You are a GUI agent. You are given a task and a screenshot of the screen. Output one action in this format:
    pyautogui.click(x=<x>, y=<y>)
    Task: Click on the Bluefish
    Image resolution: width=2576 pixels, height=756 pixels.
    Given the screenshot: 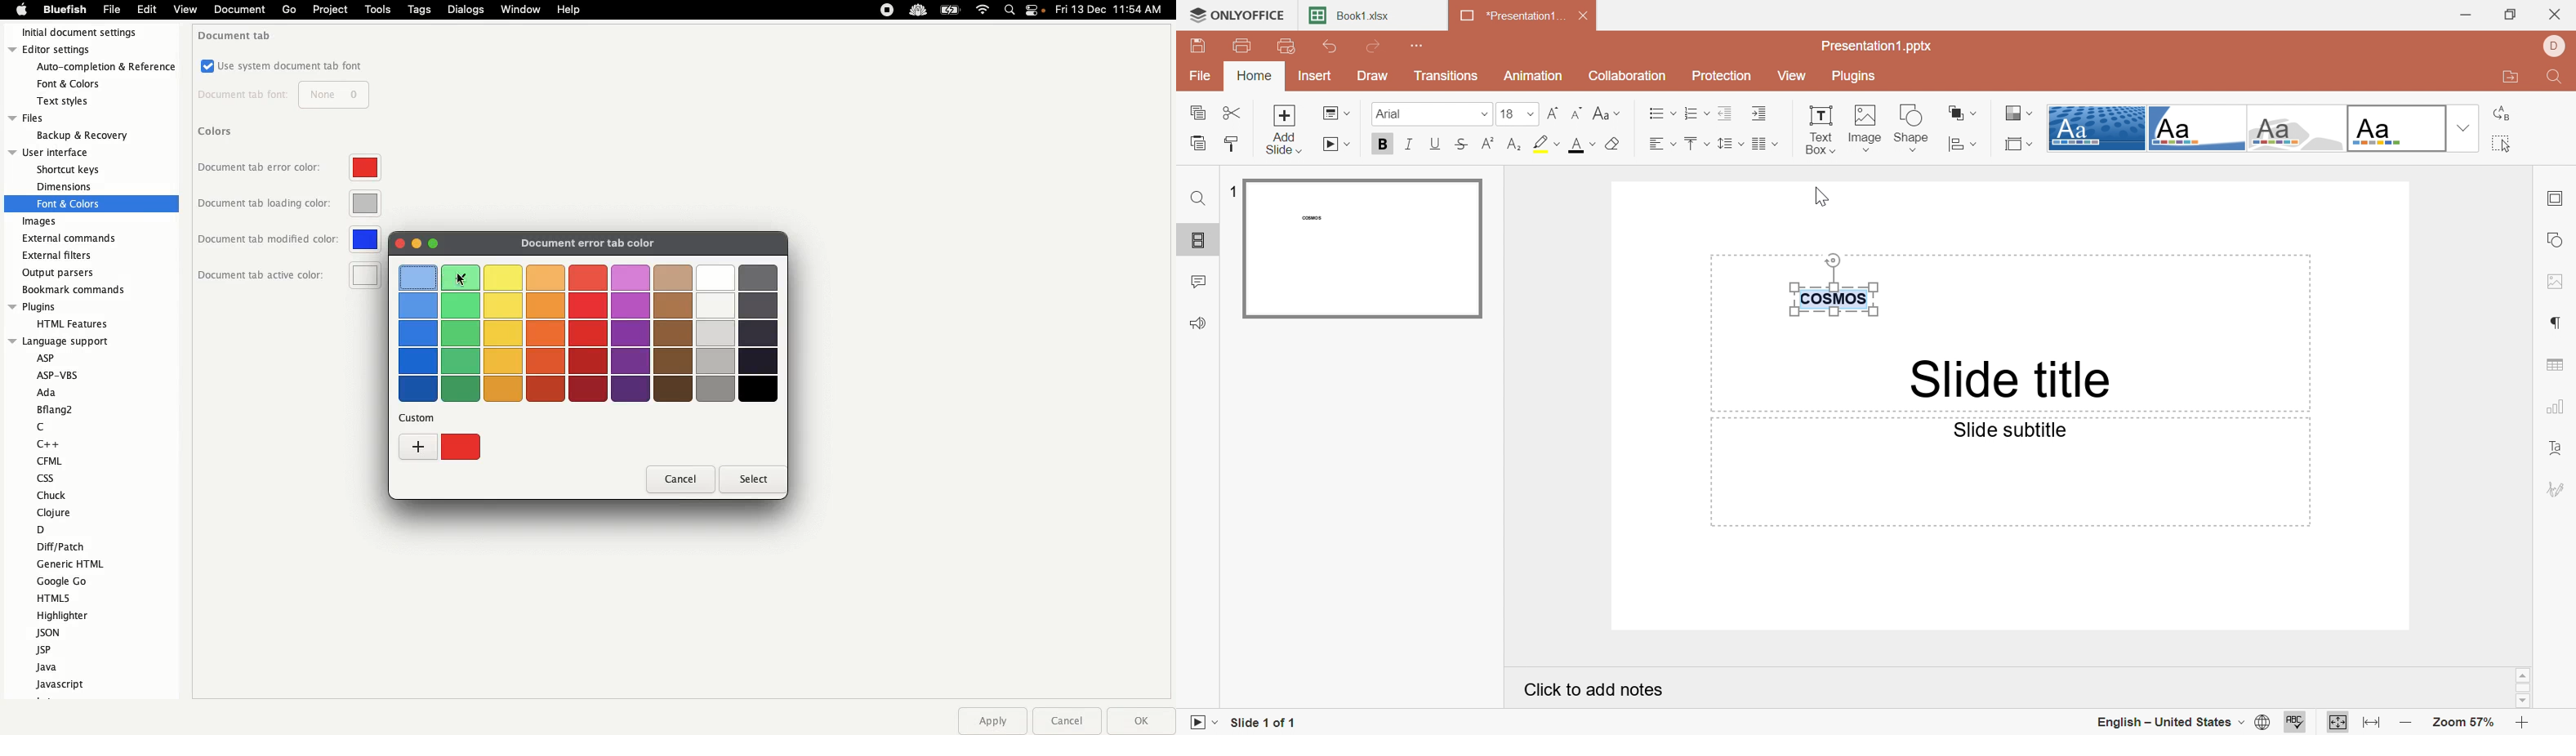 What is the action you would take?
    pyautogui.click(x=62, y=10)
    